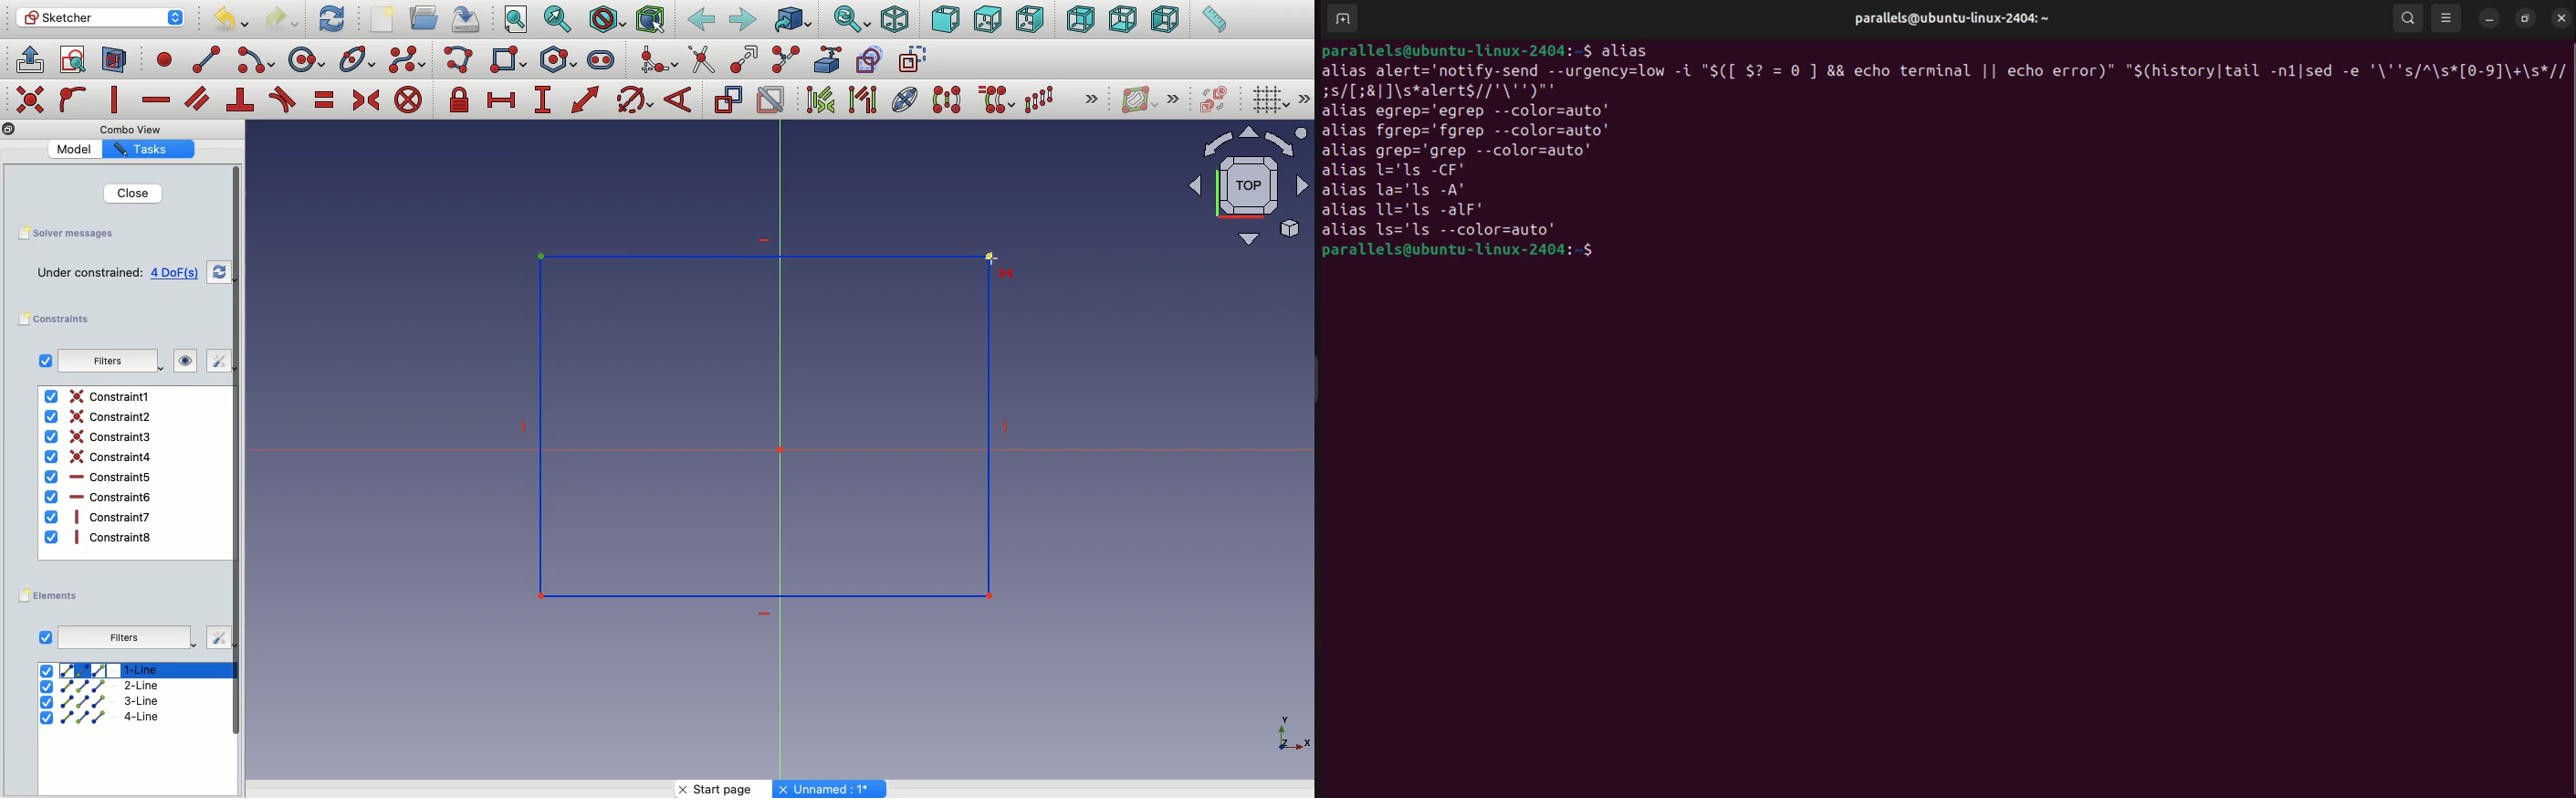 The image size is (2576, 812). I want to click on Unnamed: 1, so click(831, 789).